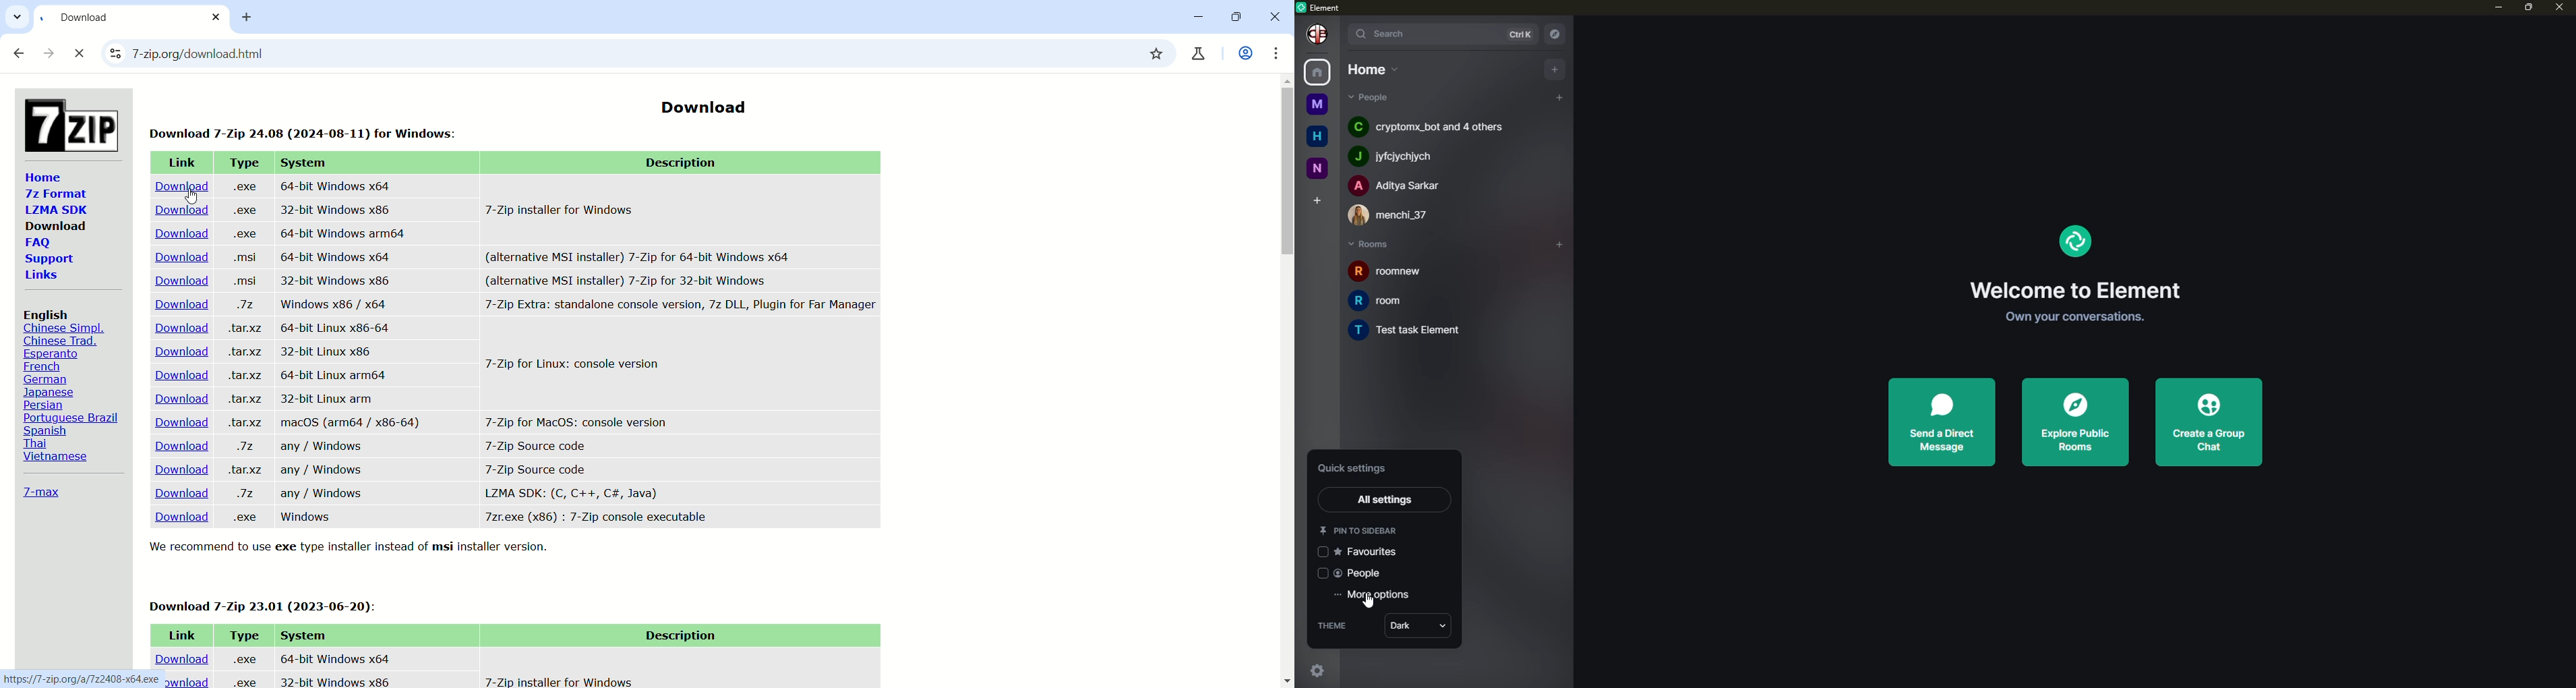 Image resolution: width=2576 pixels, height=700 pixels. Describe the element at coordinates (1233, 18) in the screenshot. I see `maximize` at that location.